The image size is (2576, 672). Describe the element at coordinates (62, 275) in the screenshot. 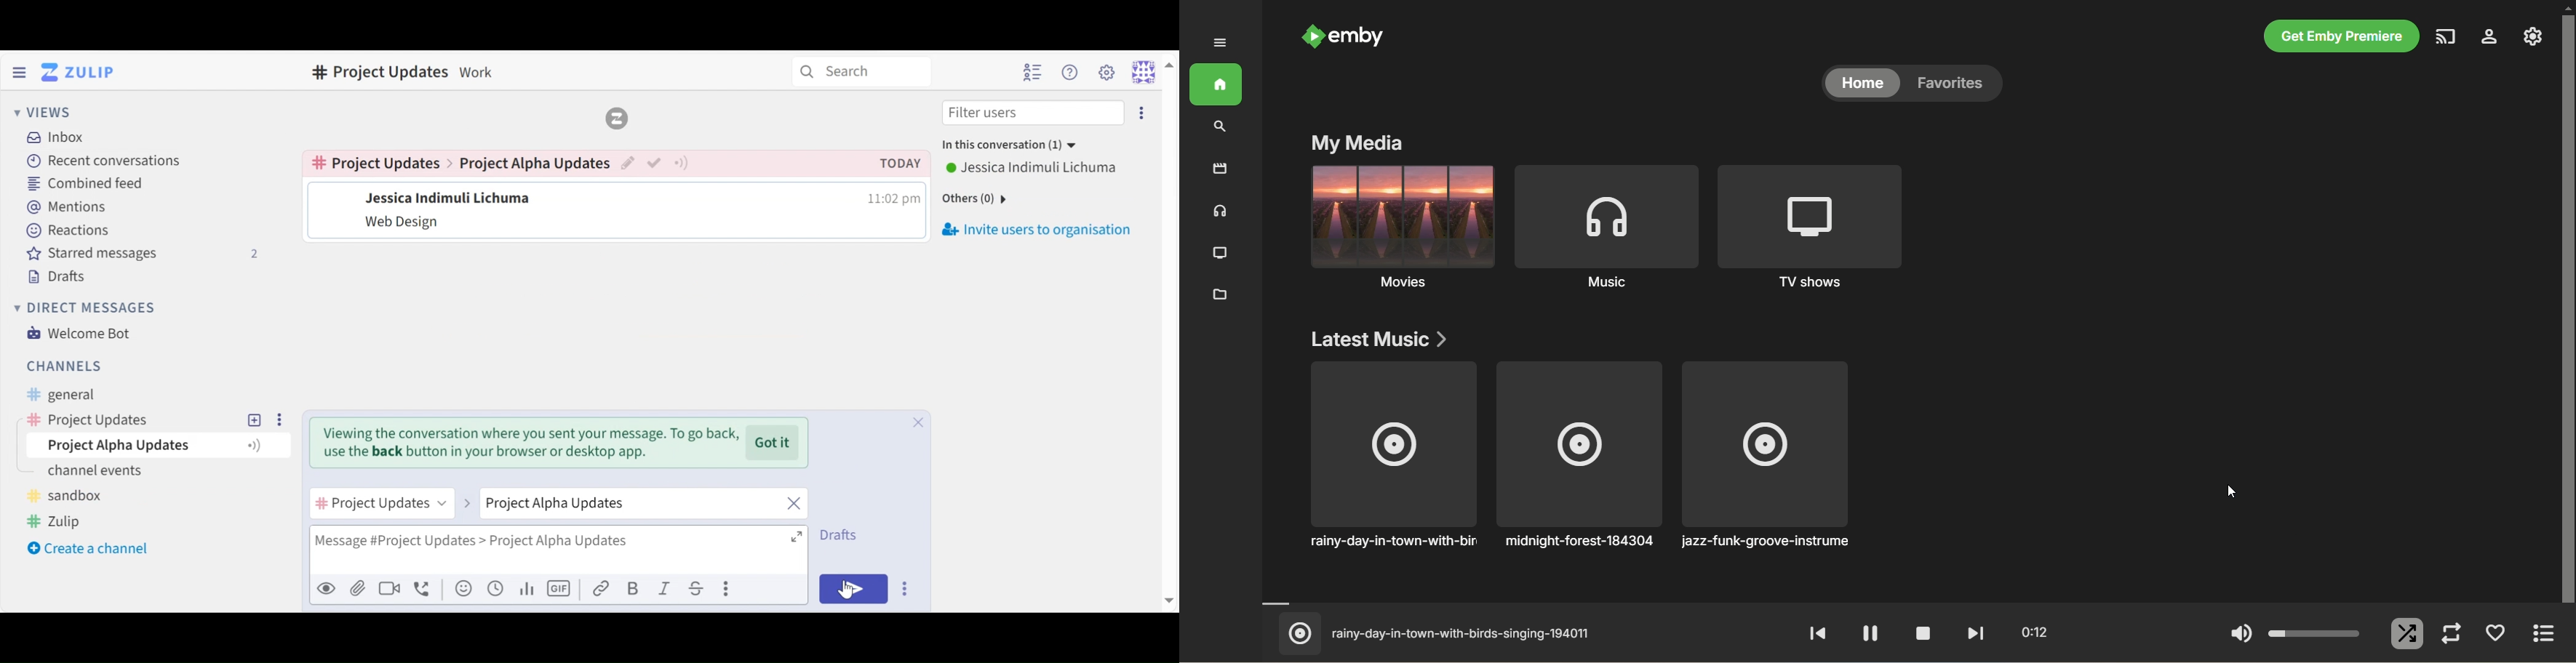

I see `Drafts` at that location.